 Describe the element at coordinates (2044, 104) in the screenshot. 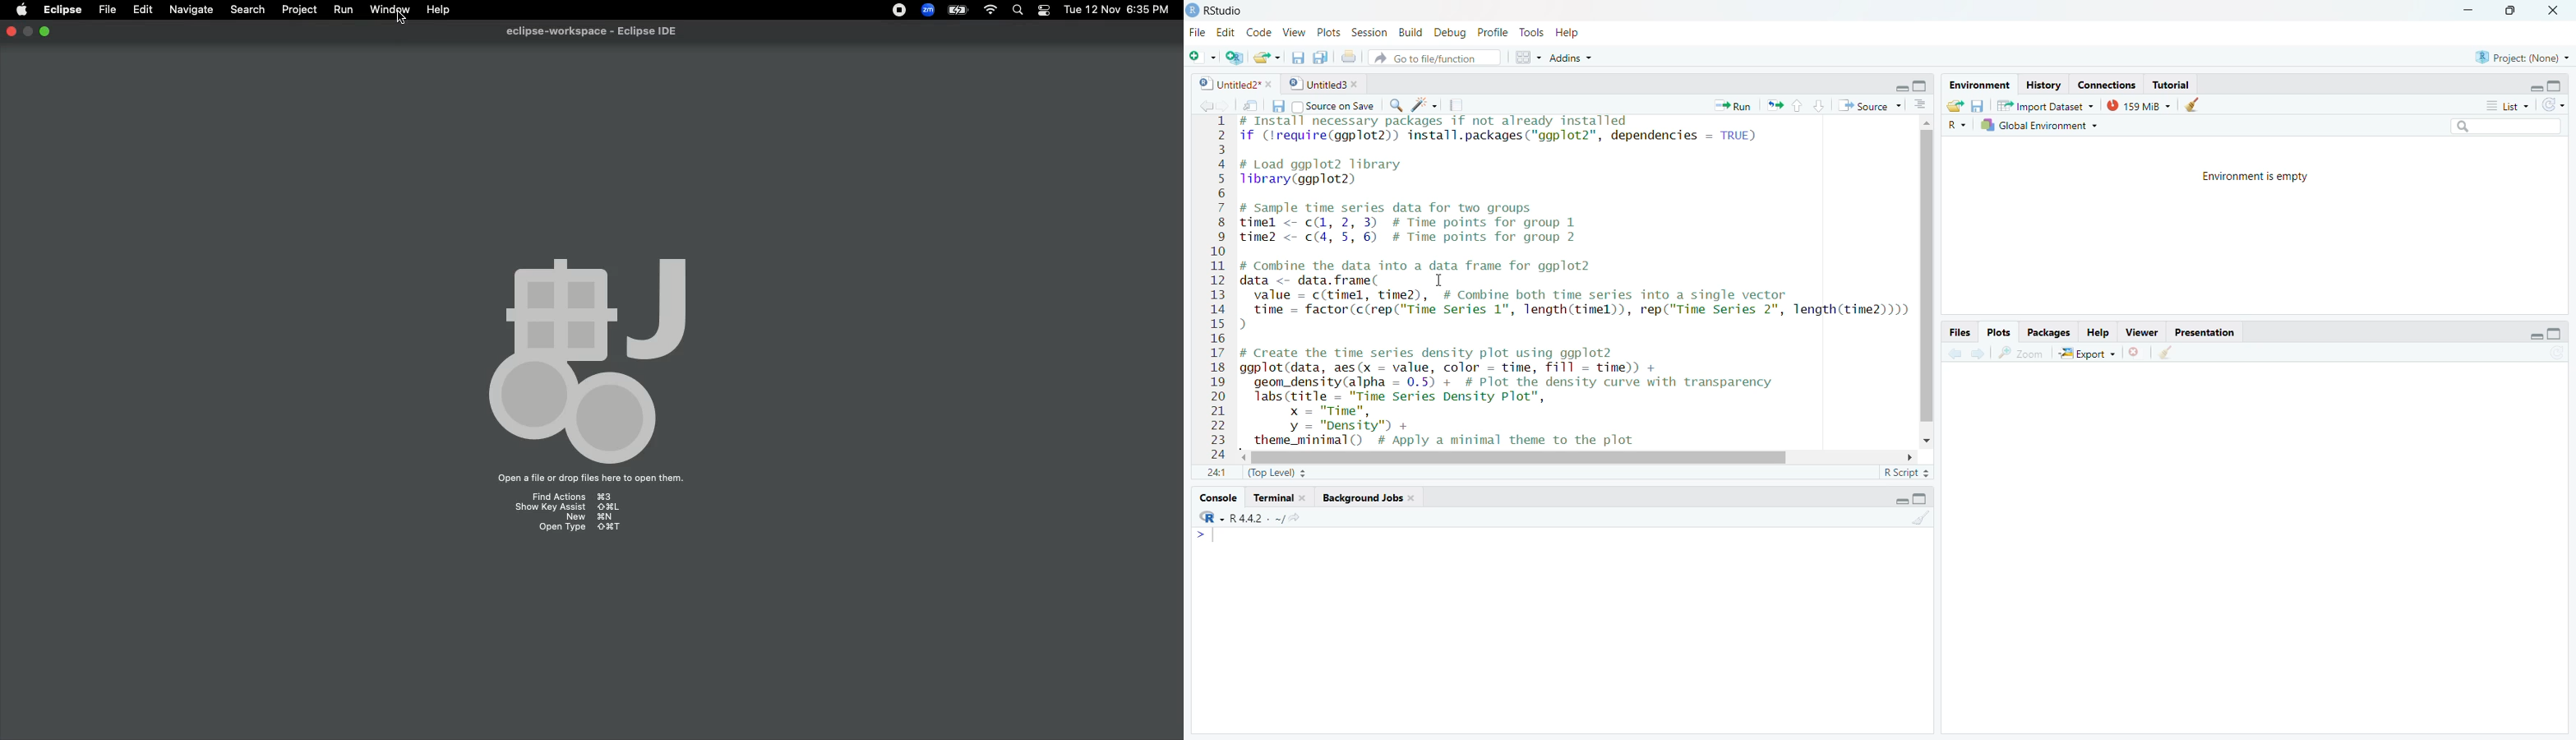

I see `Import Dataset ` at that location.